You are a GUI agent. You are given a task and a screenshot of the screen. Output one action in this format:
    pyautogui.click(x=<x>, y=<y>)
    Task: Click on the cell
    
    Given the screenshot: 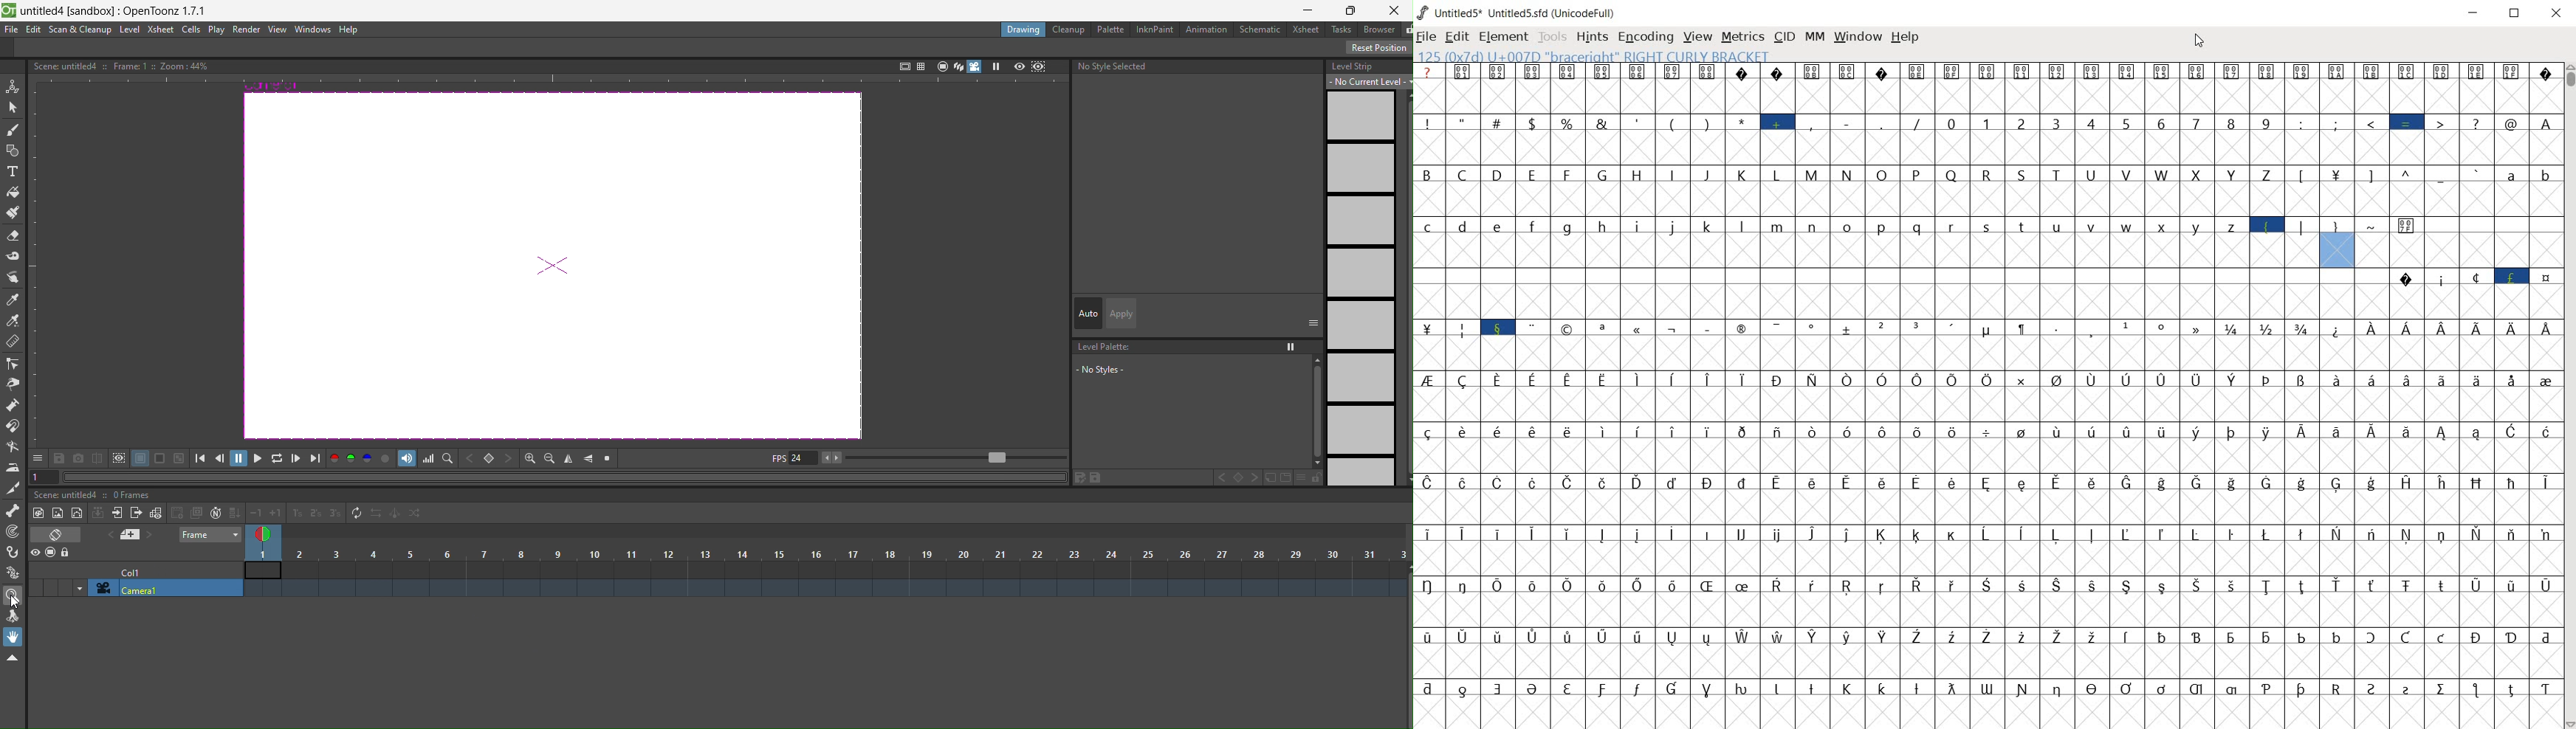 What is the action you would take?
    pyautogui.click(x=135, y=573)
    